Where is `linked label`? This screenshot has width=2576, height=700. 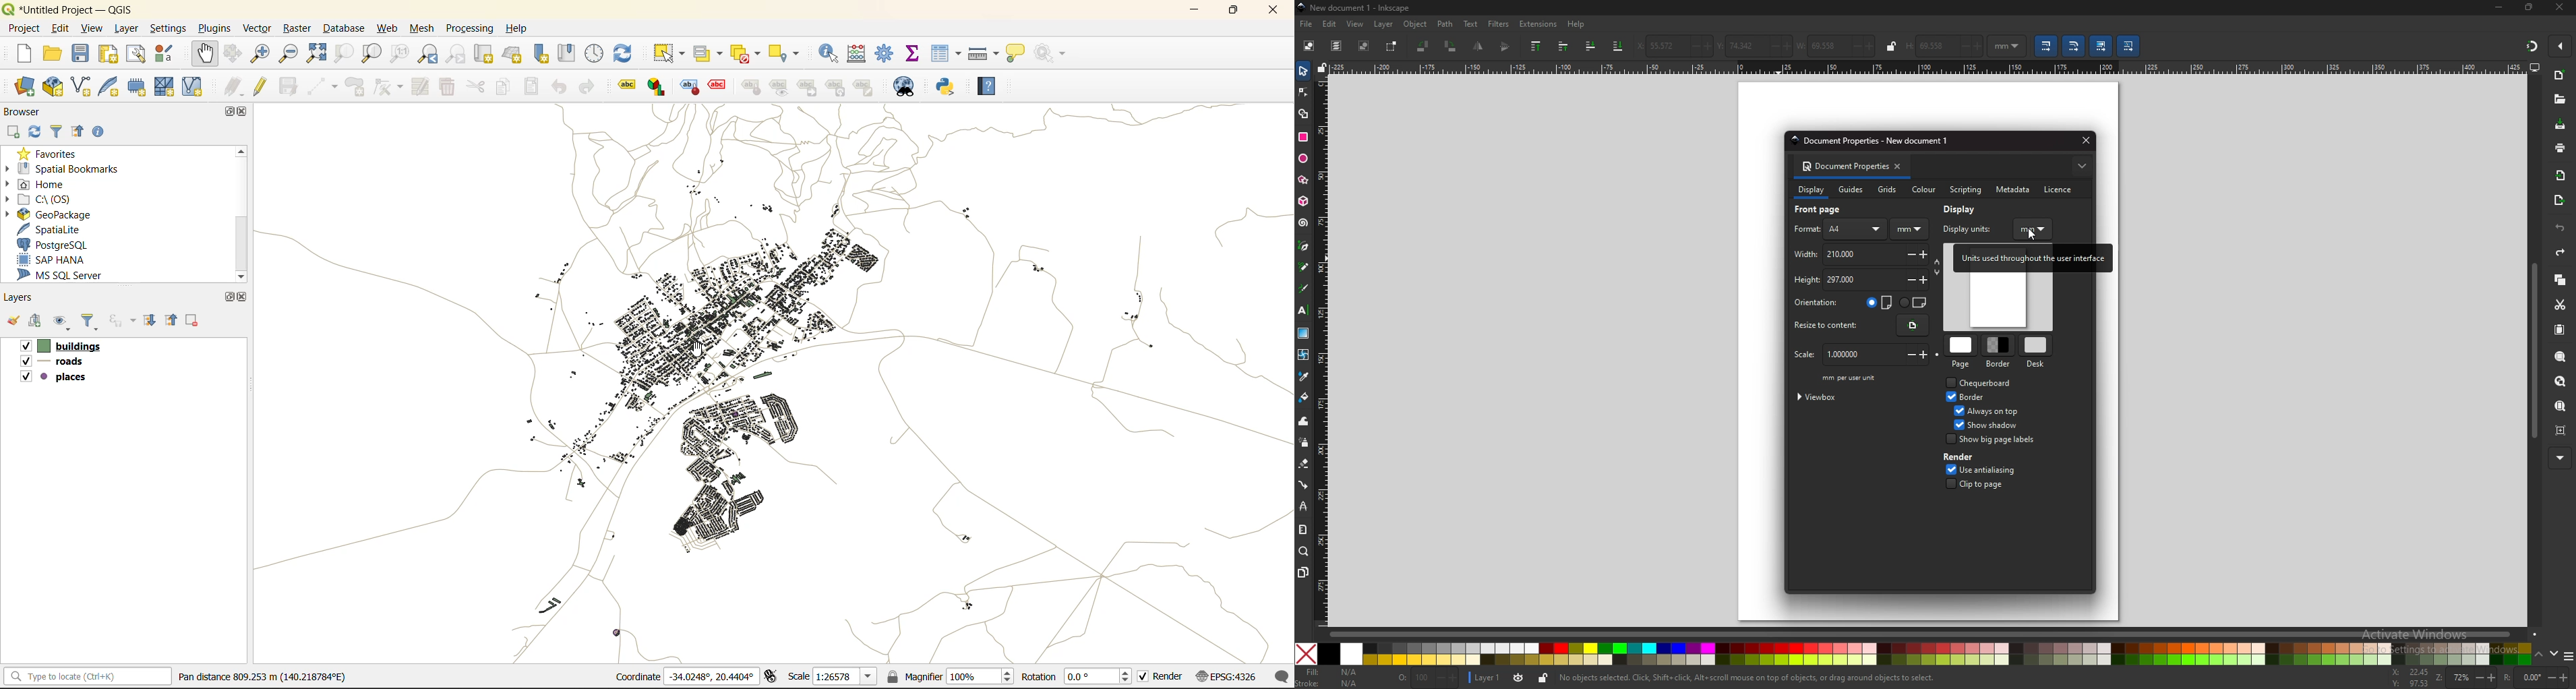
linked label is located at coordinates (811, 88).